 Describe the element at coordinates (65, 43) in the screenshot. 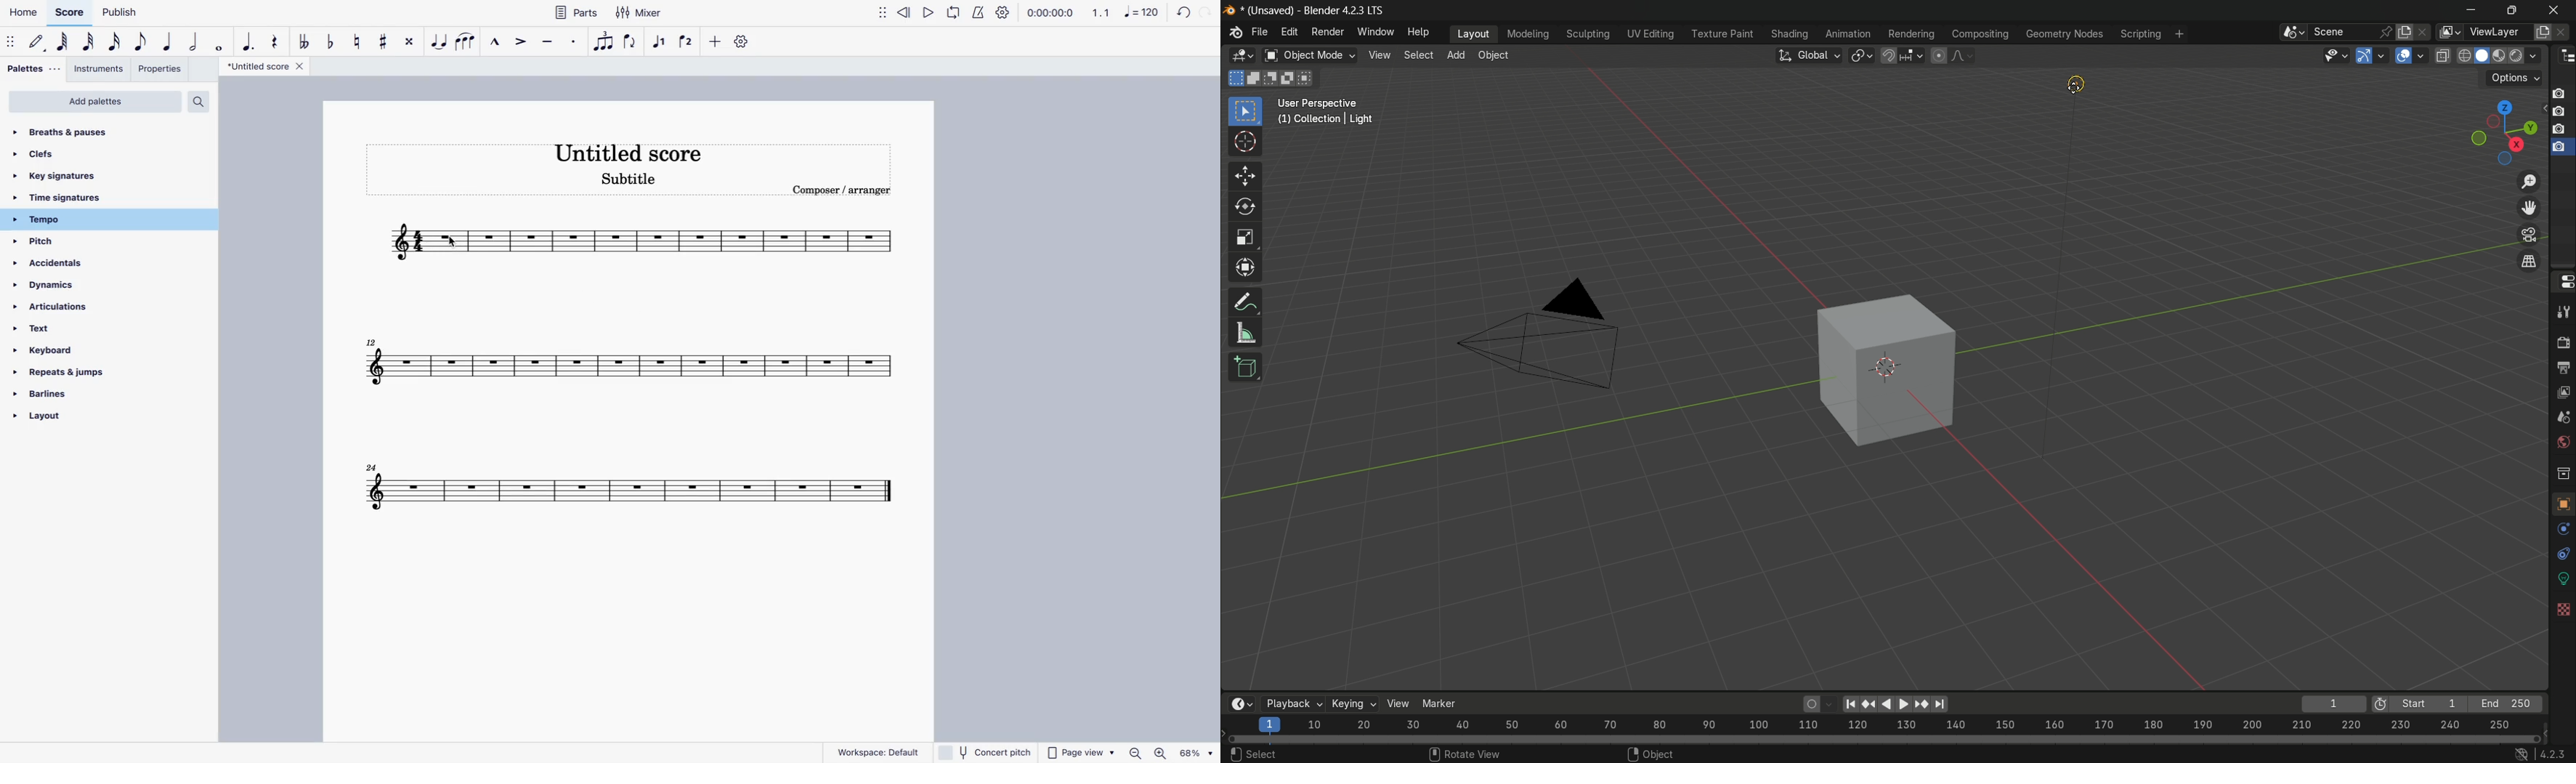

I see `64th note` at that location.